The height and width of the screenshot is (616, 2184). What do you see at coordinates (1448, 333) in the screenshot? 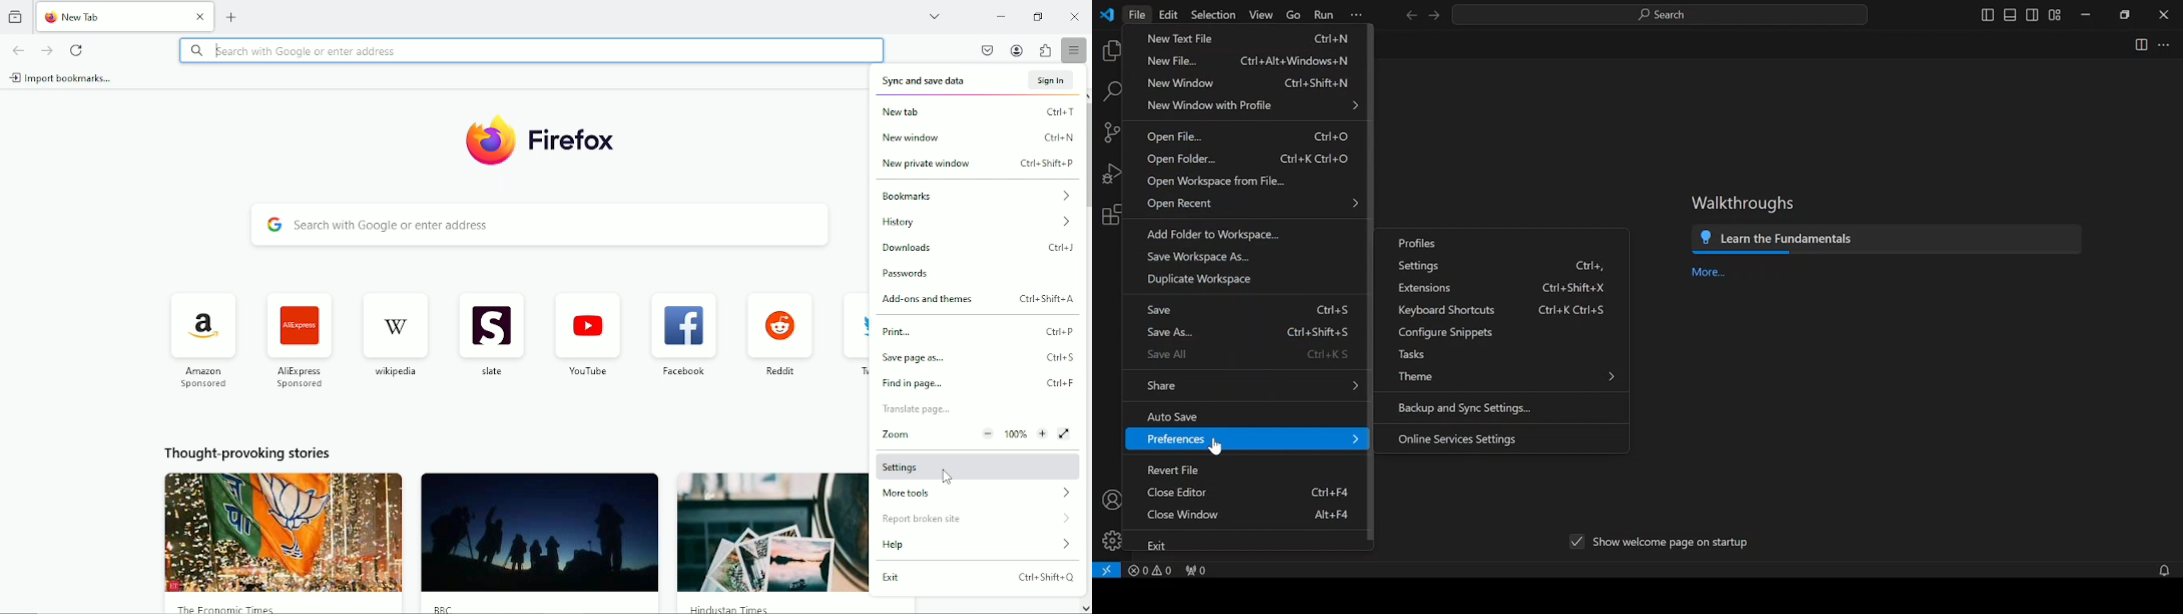
I see `configure snippets` at bounding box center [1448, 333].